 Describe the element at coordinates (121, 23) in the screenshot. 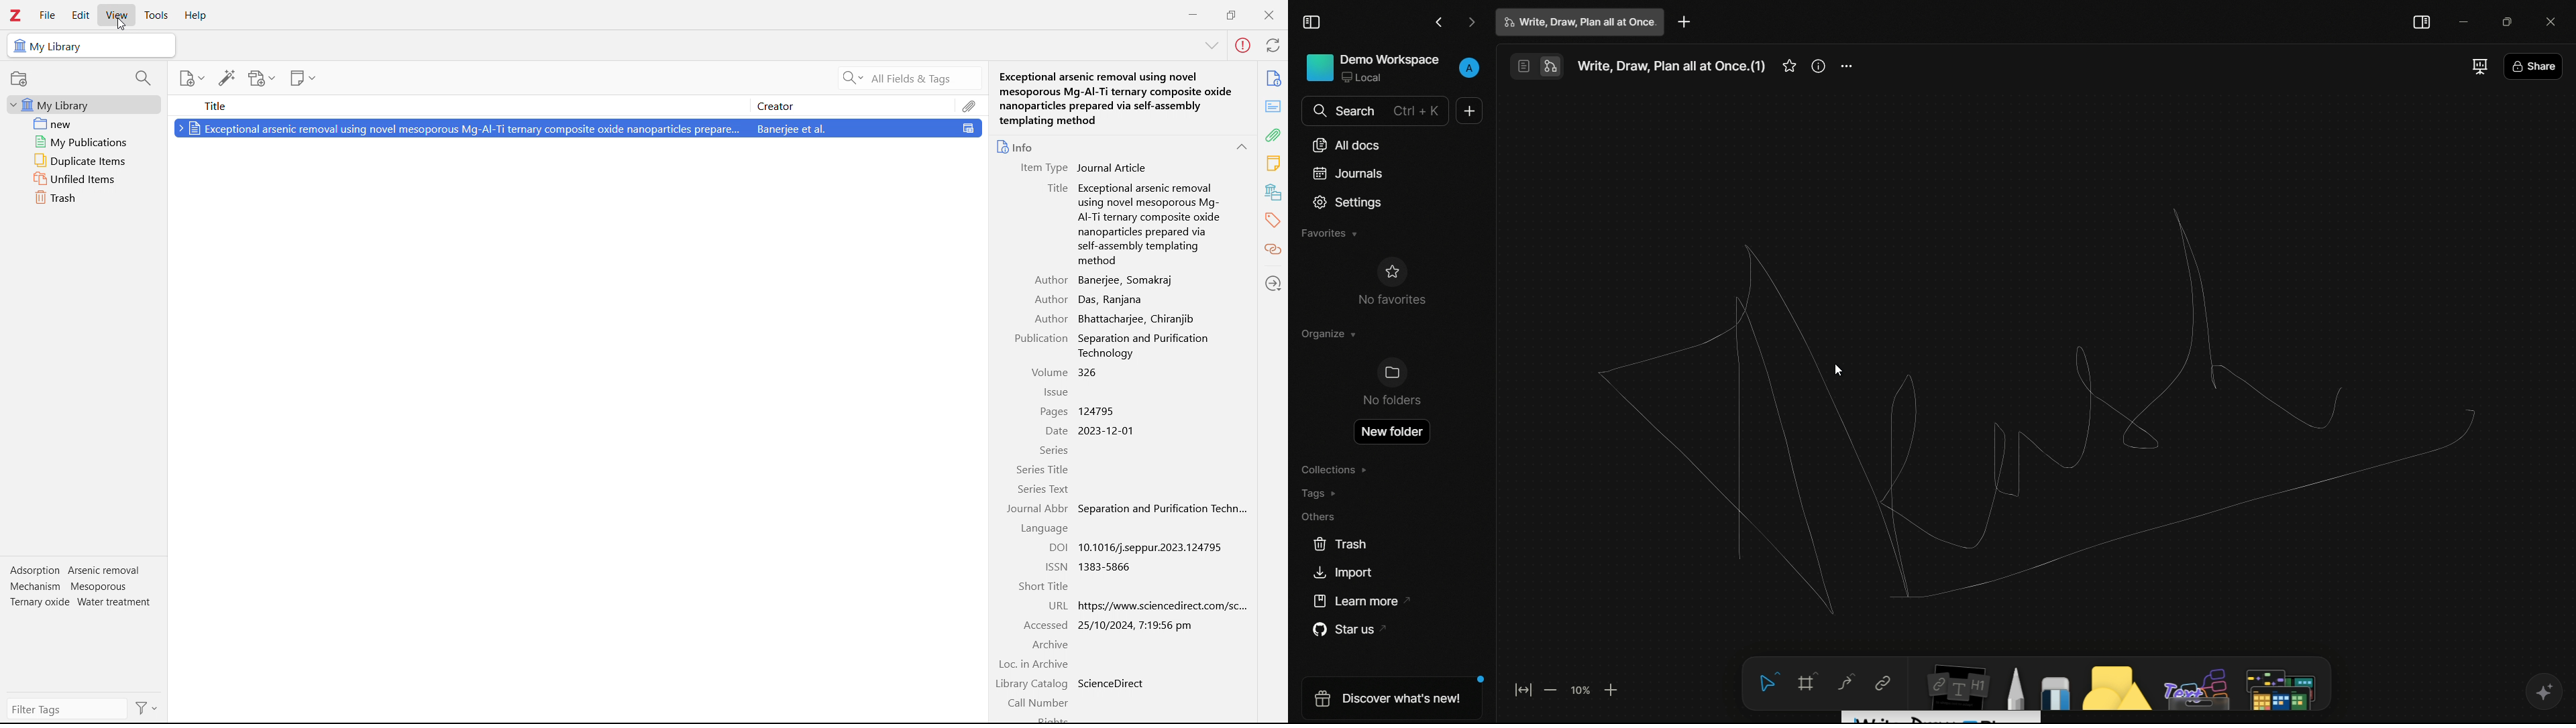

I see `cursor` at that location.